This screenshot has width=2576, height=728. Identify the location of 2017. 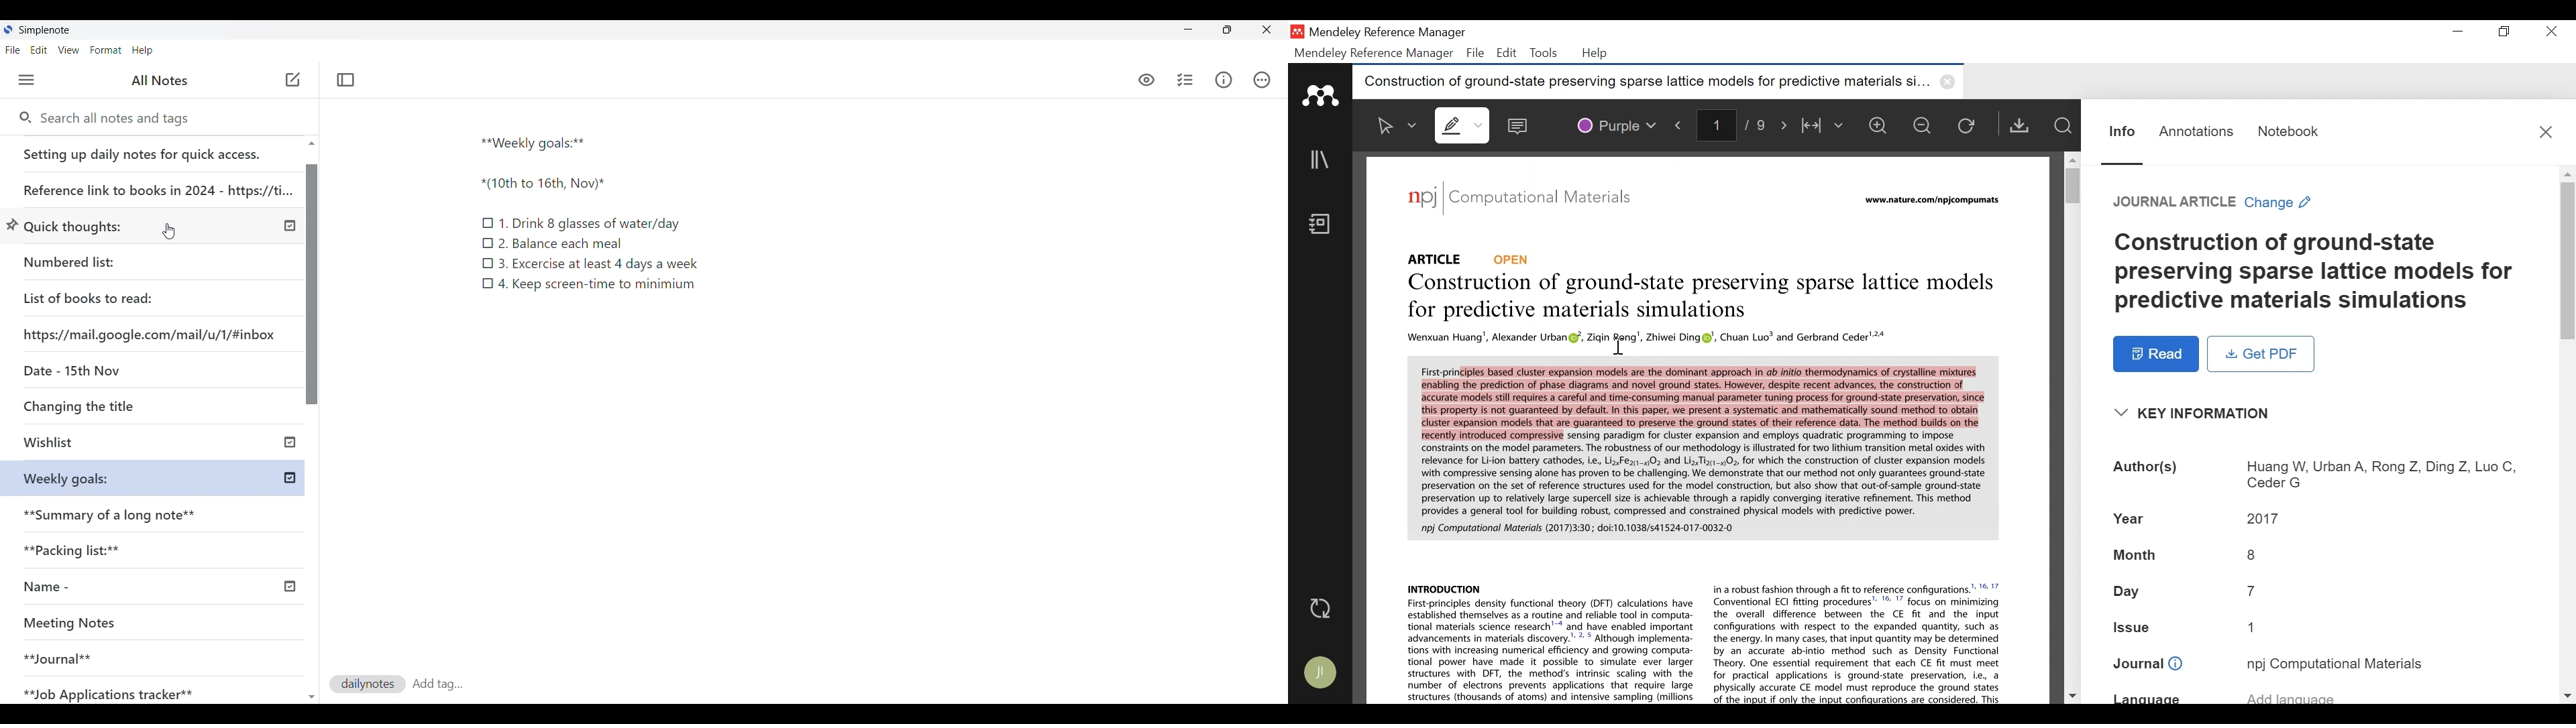
(2259, 518).